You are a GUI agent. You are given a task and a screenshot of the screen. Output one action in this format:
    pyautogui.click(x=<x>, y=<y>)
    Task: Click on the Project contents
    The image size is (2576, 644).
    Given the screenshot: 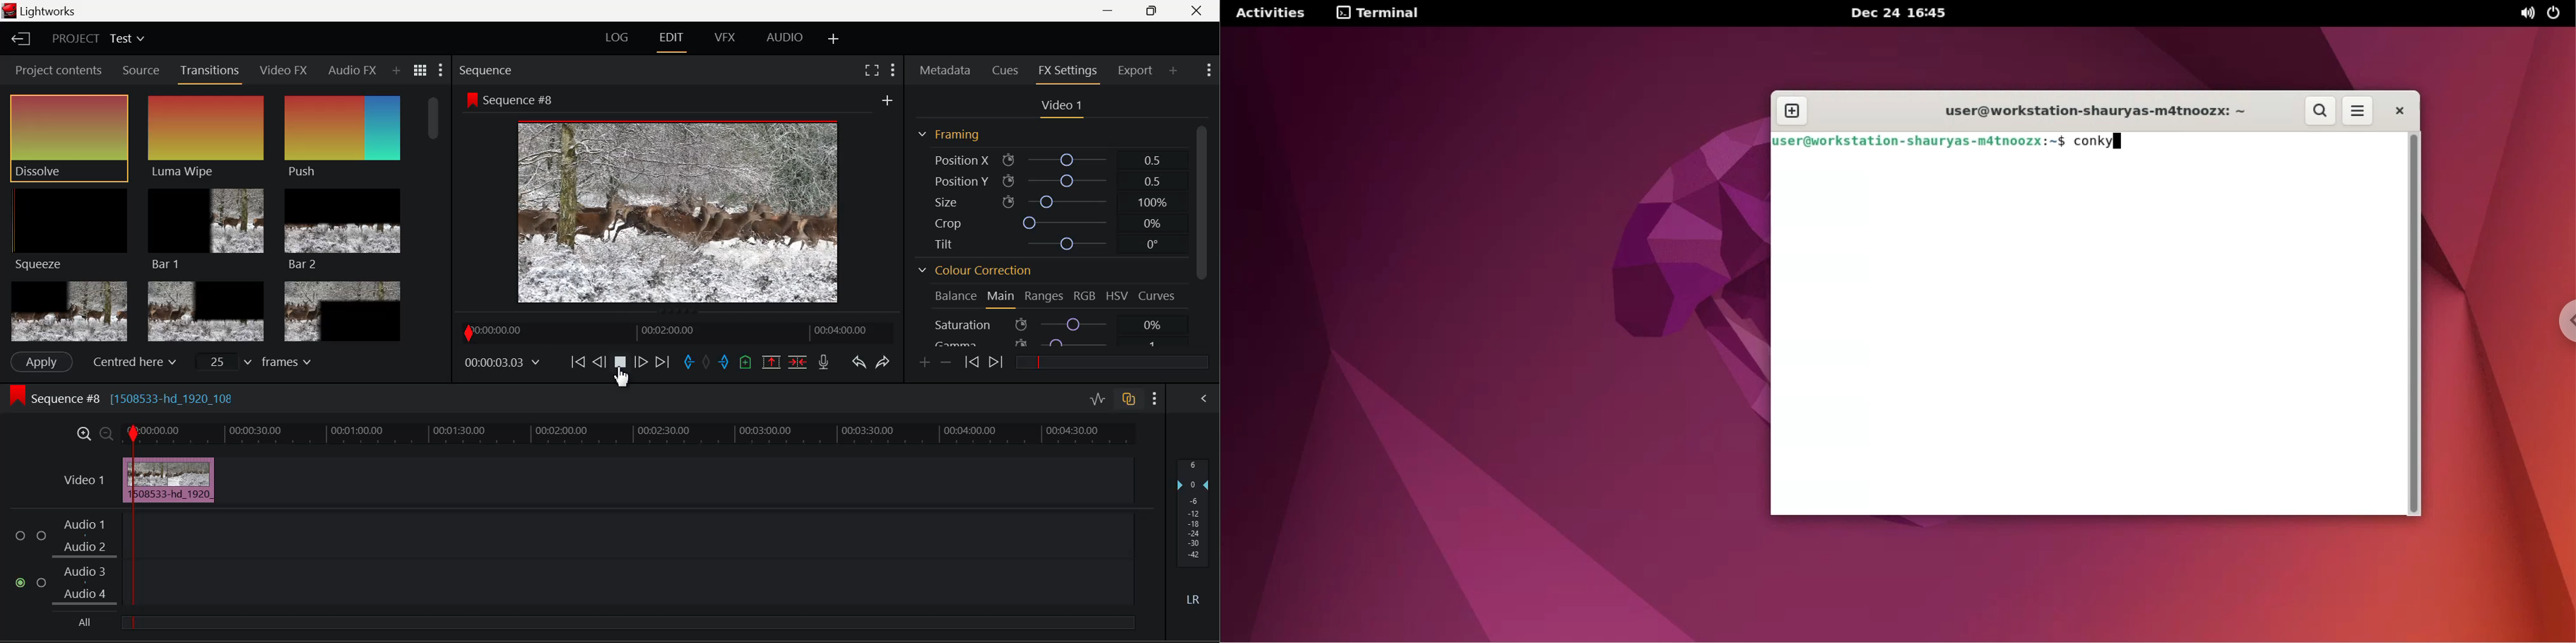 What is the action you would take?
    pyautogui.click(x=57, y=69)
    